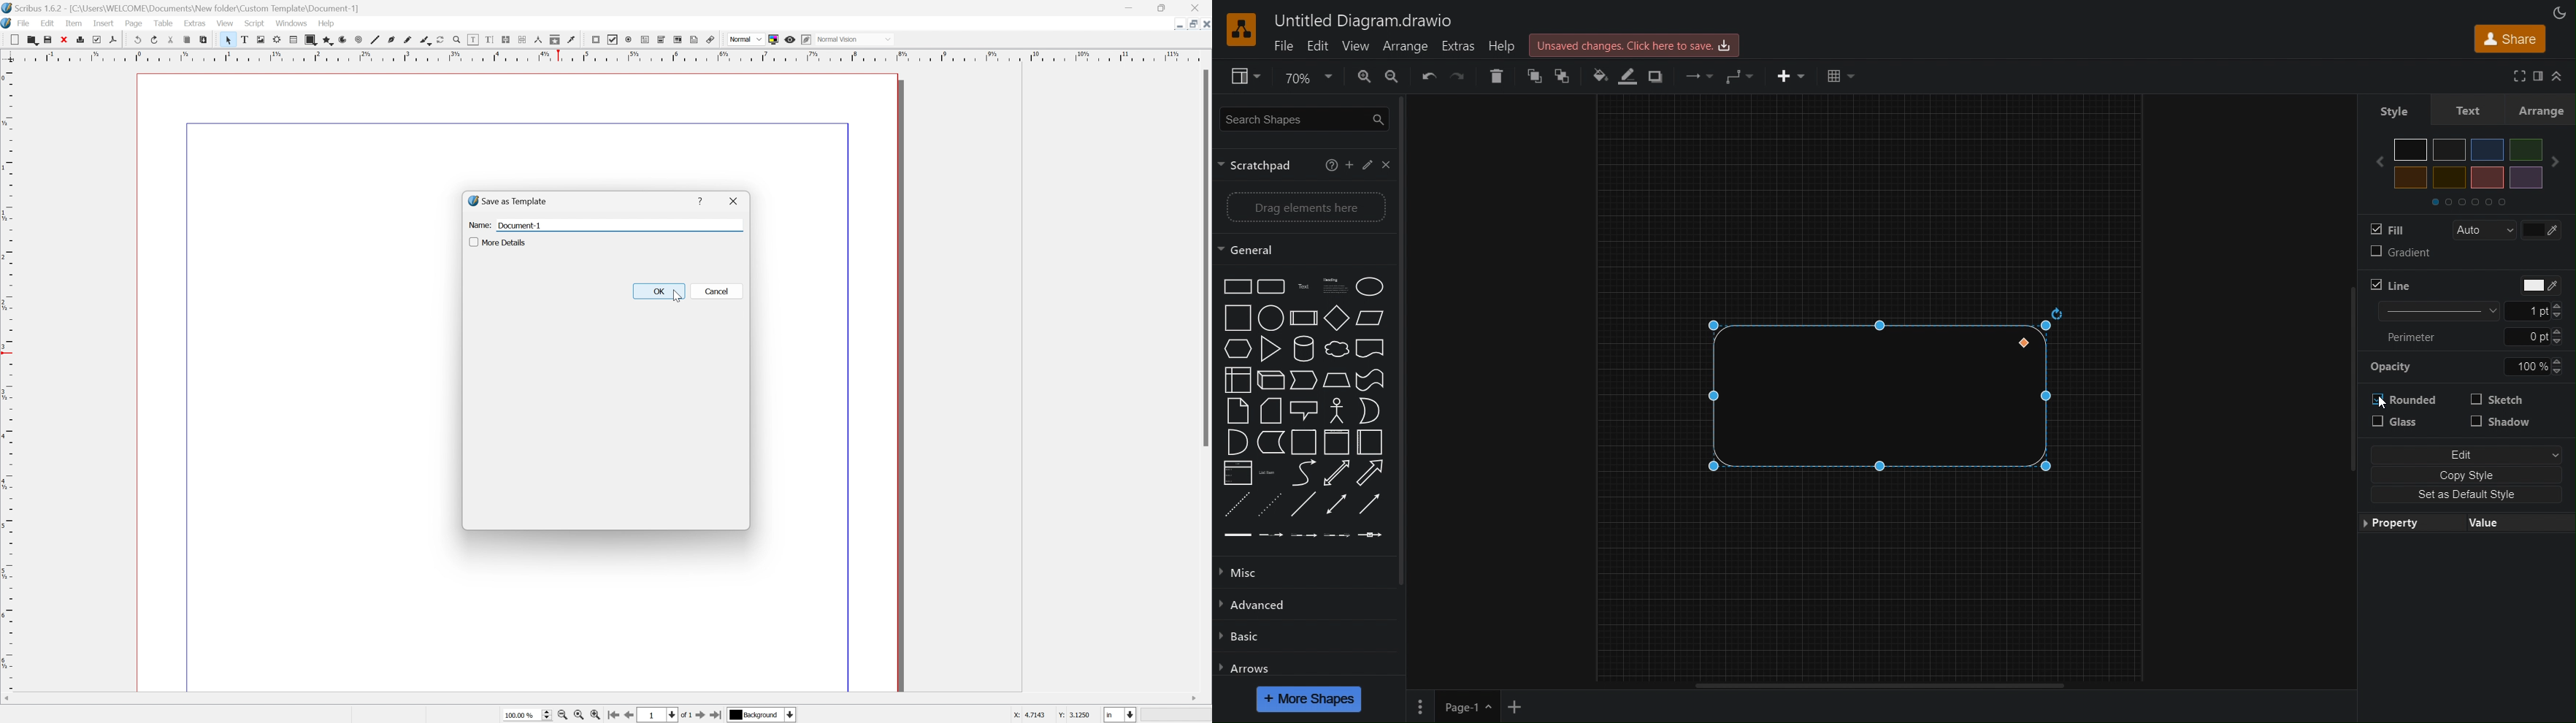 Image resolution: width=2576 pixels, height=728 pixels. What do you see at coordinates (735, 200) in the screenshot?
I see `close` at bounding box center [735, 200].